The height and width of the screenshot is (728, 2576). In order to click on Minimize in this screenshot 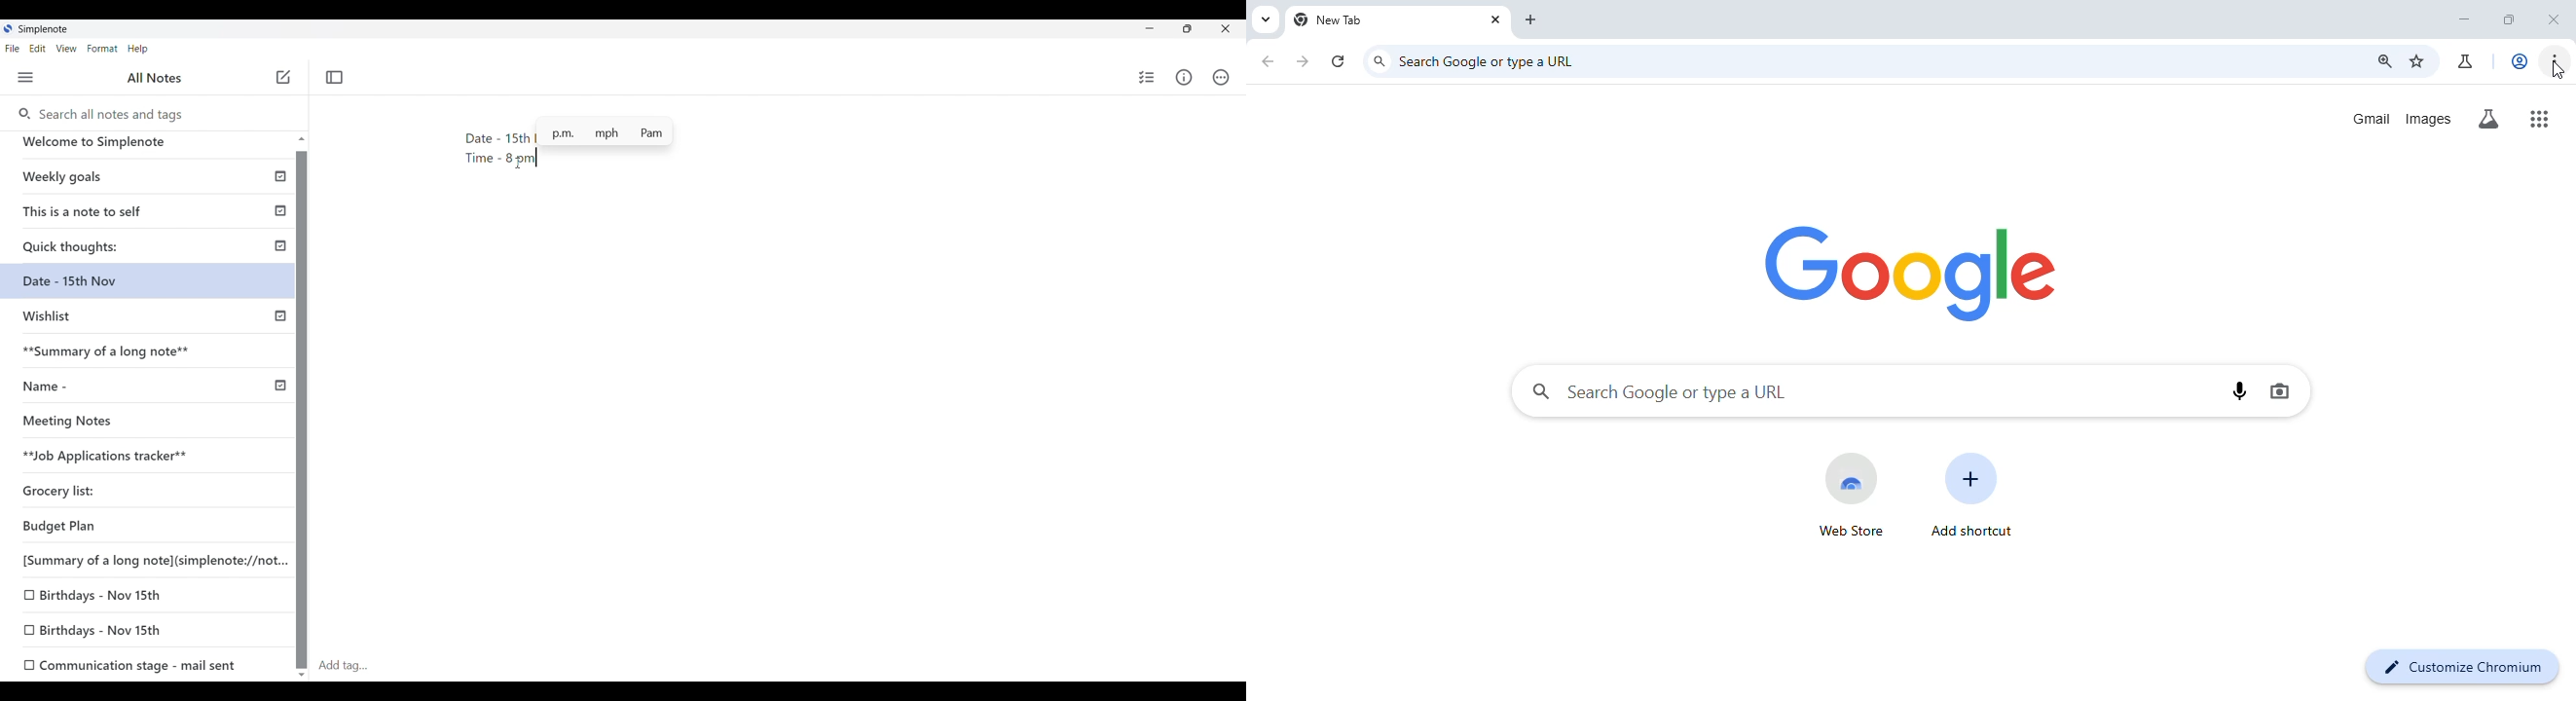, I will do `click(1149, 28)`.